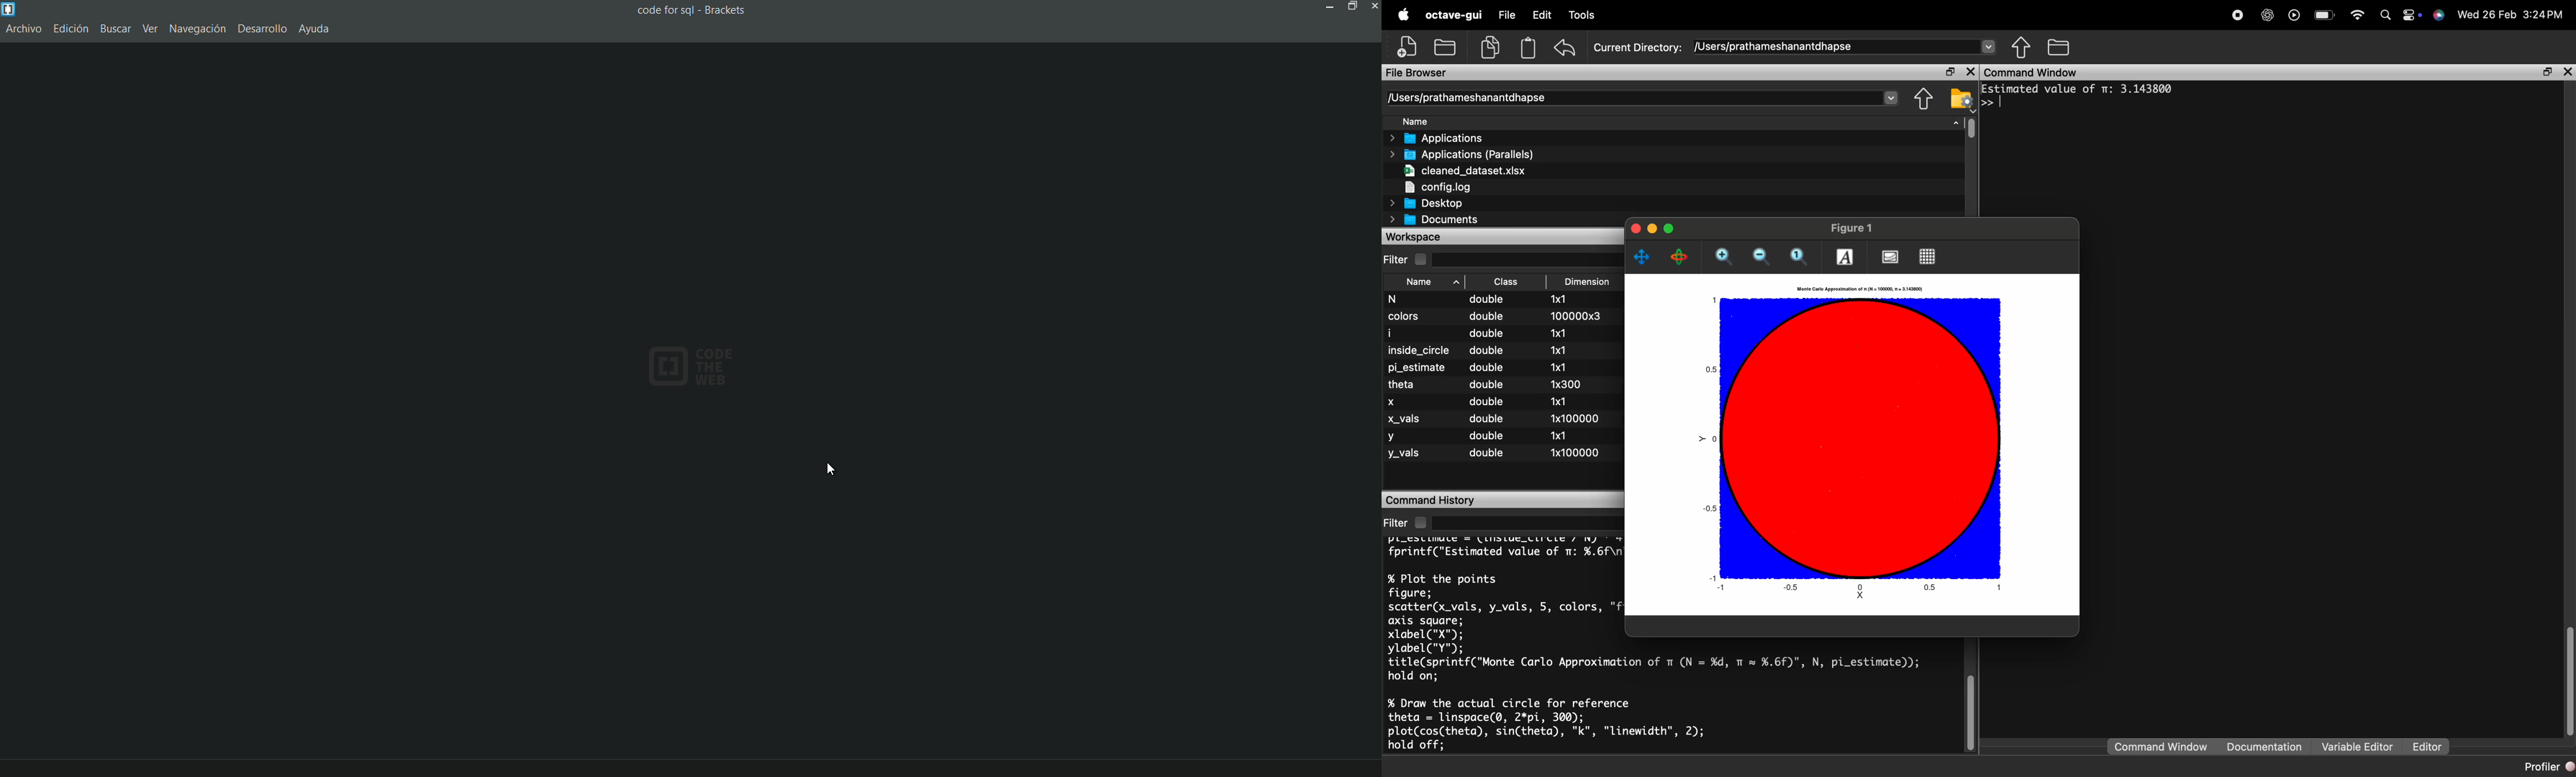 This screenshot has width=2576, height=784. What do you see at coordinates (1462, 186) in the screenshot?
I see `config.log` at bounding box center [1462, 186].